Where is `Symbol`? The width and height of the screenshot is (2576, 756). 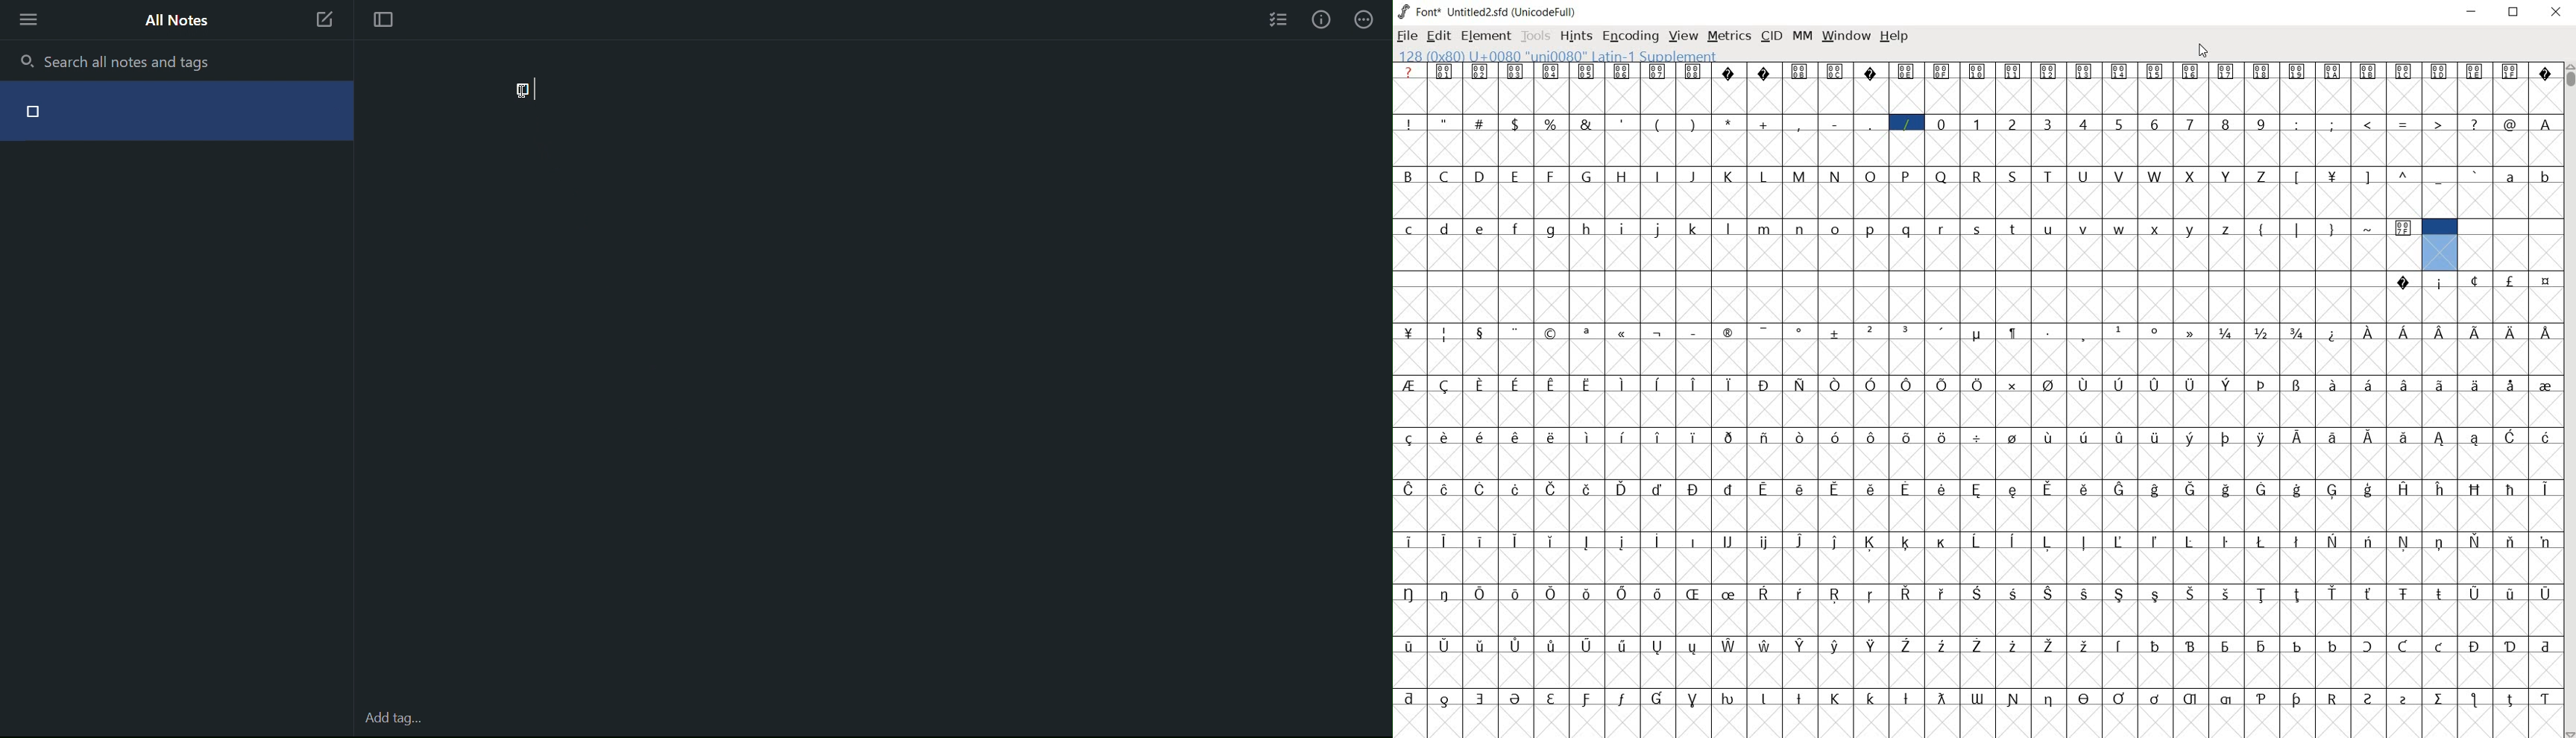 Symbol is located at coordinates (2543, 643).